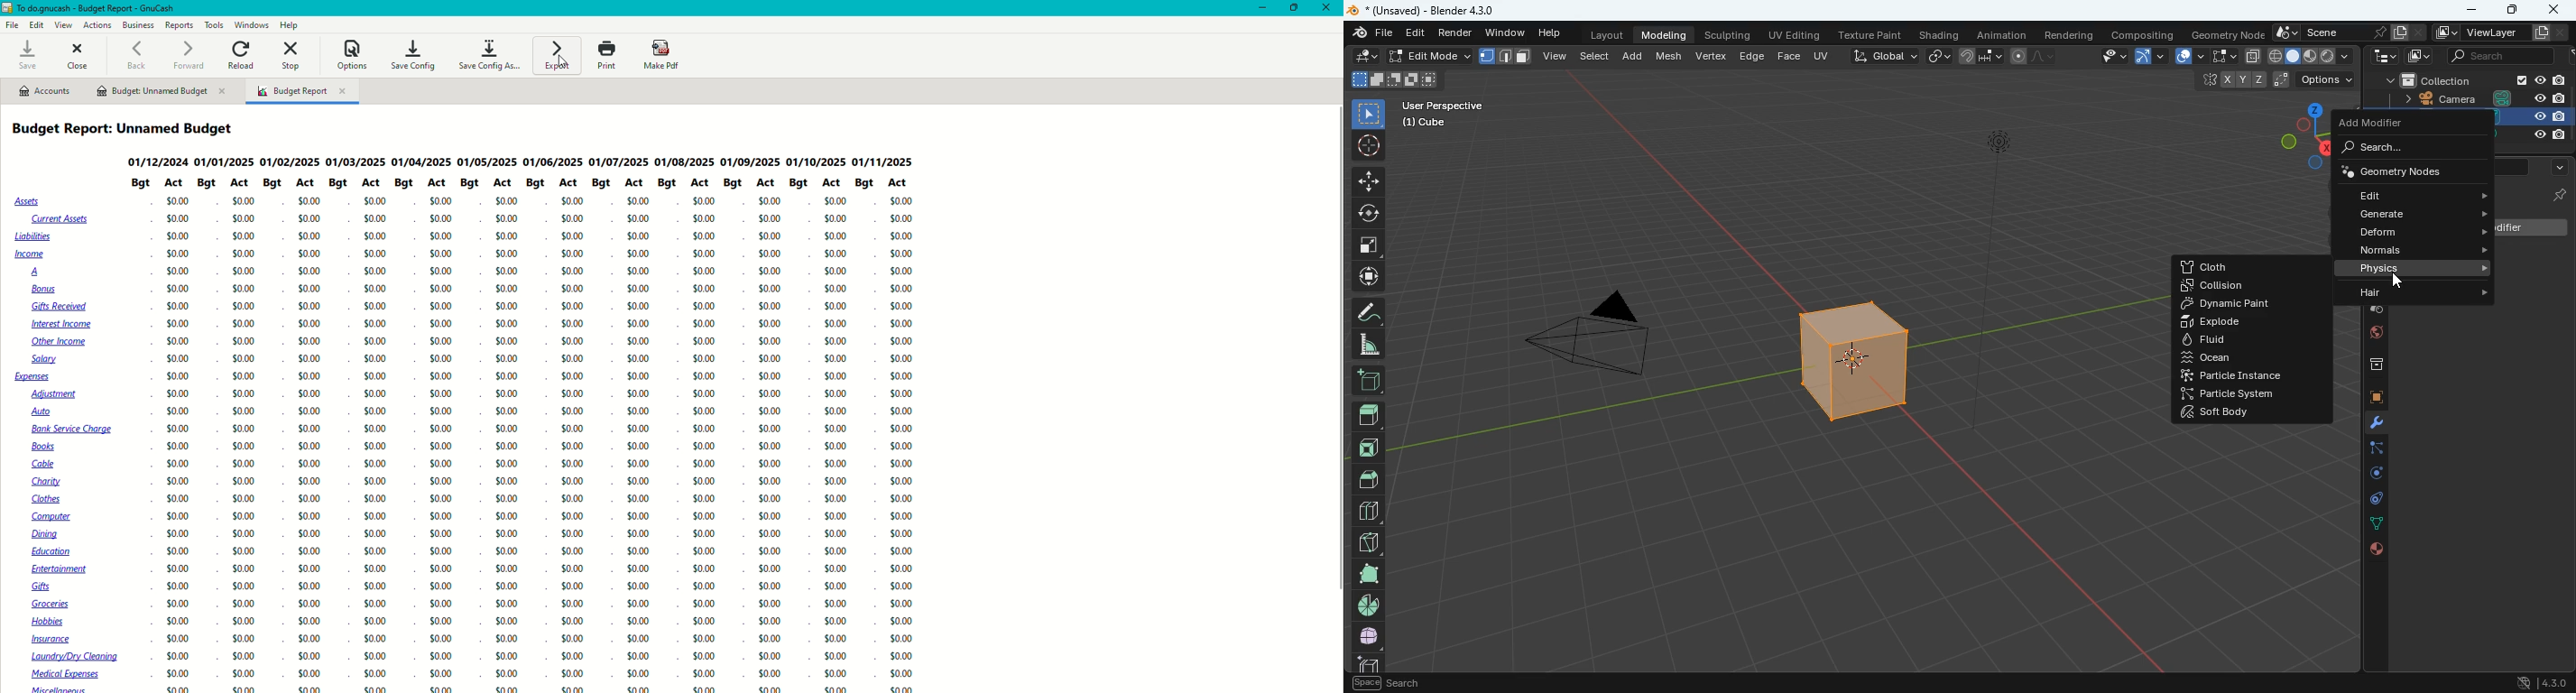 Image resolution: width=2576 pixels, height=700 pixels. What do you see at coordinates (571, 273) in the screenshot?
I see `$0.00` at bounding box center [571, 273].